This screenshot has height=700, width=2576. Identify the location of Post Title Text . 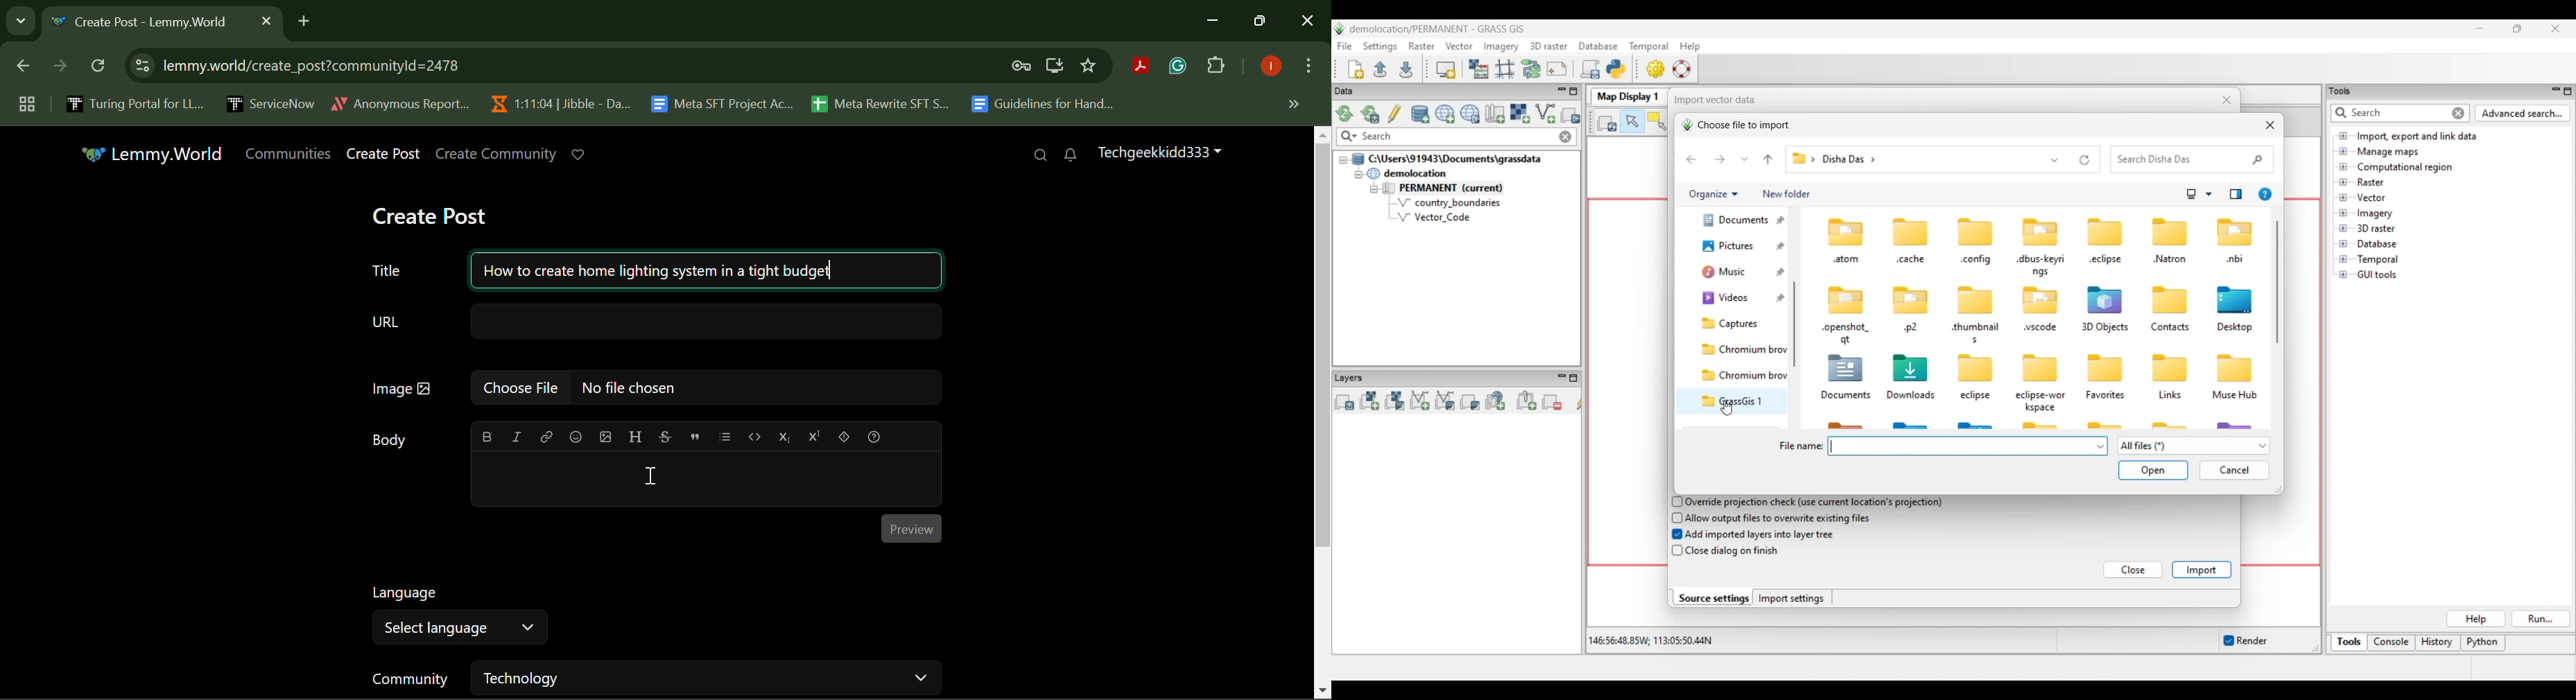
(648, 268).